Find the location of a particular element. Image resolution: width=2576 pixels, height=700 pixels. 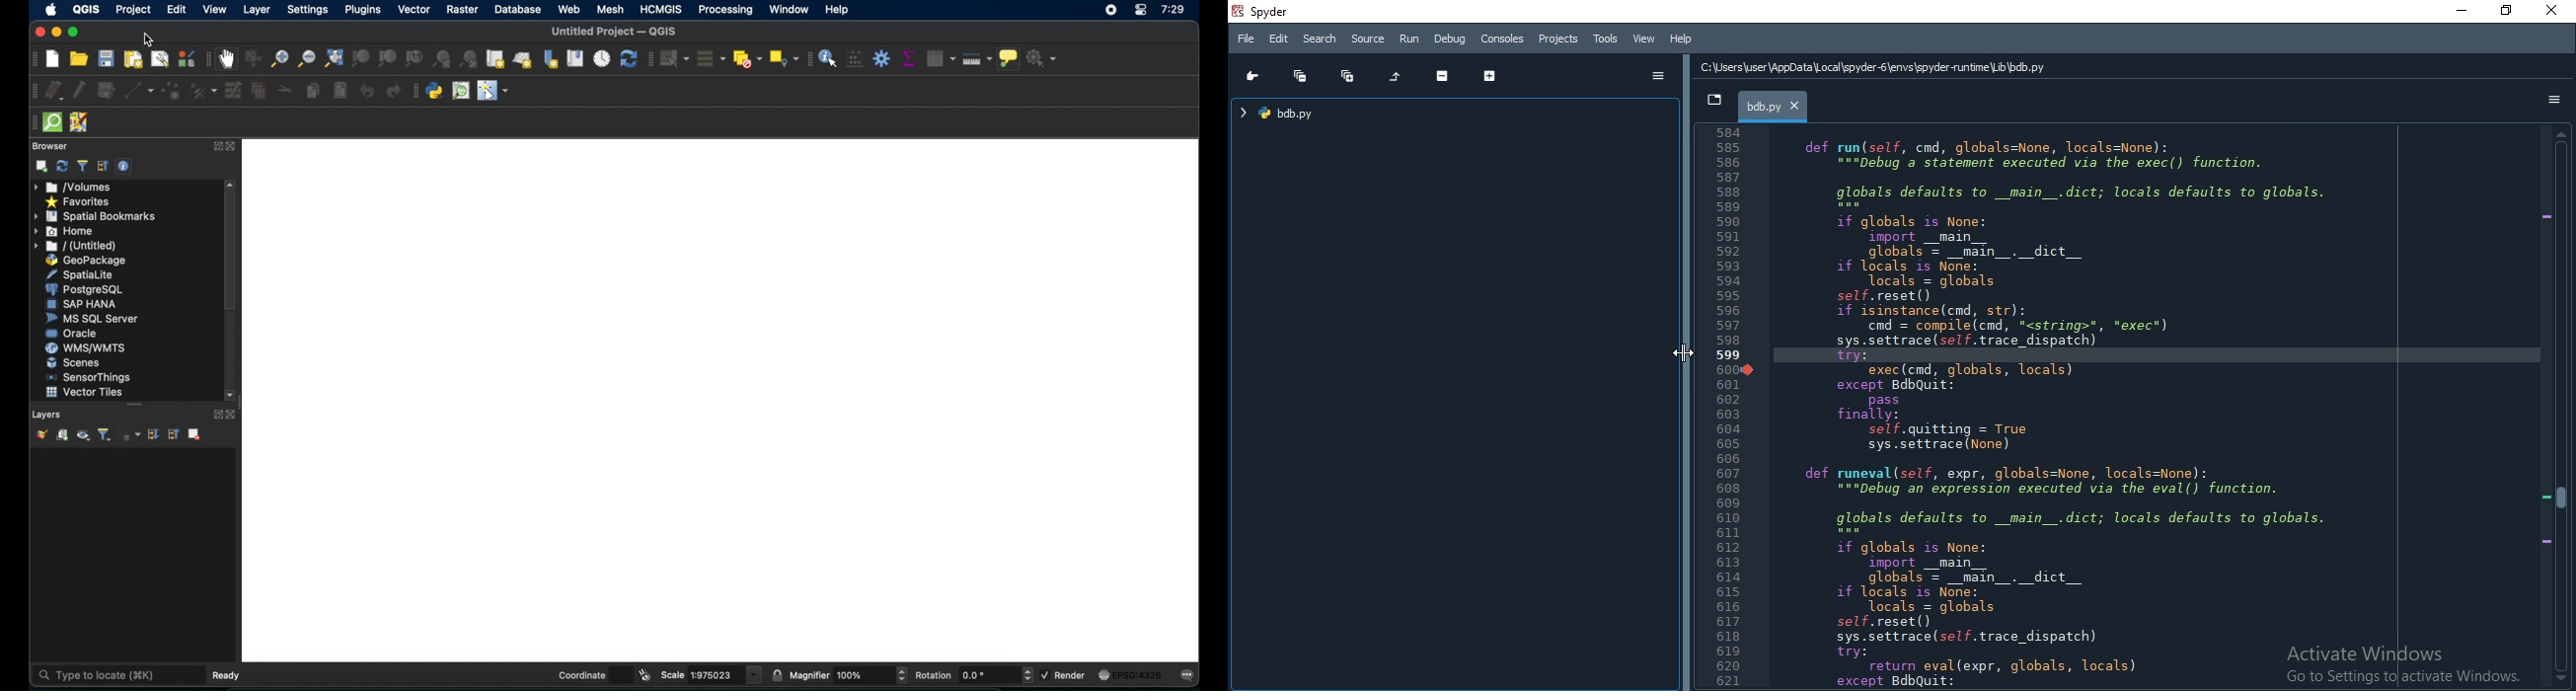

attribute toolbar is located at coordinates (811, 60).